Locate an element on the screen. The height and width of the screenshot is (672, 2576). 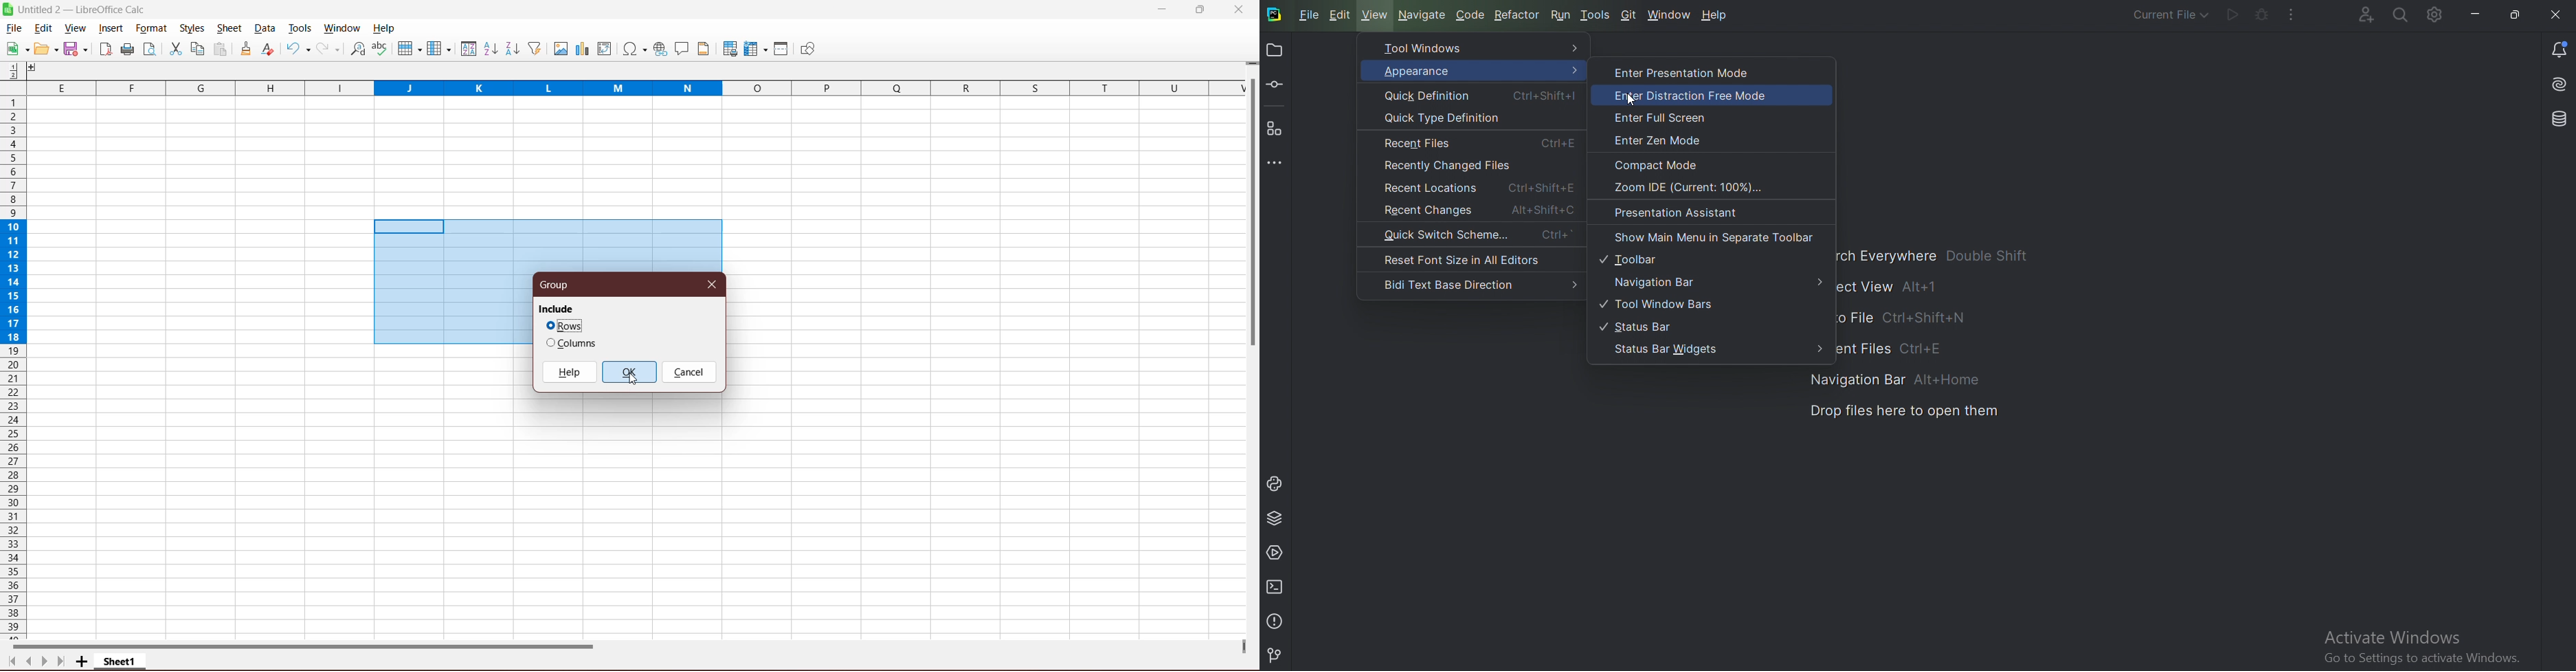
Document Title - Application Name is located at coordinates (86, 9).